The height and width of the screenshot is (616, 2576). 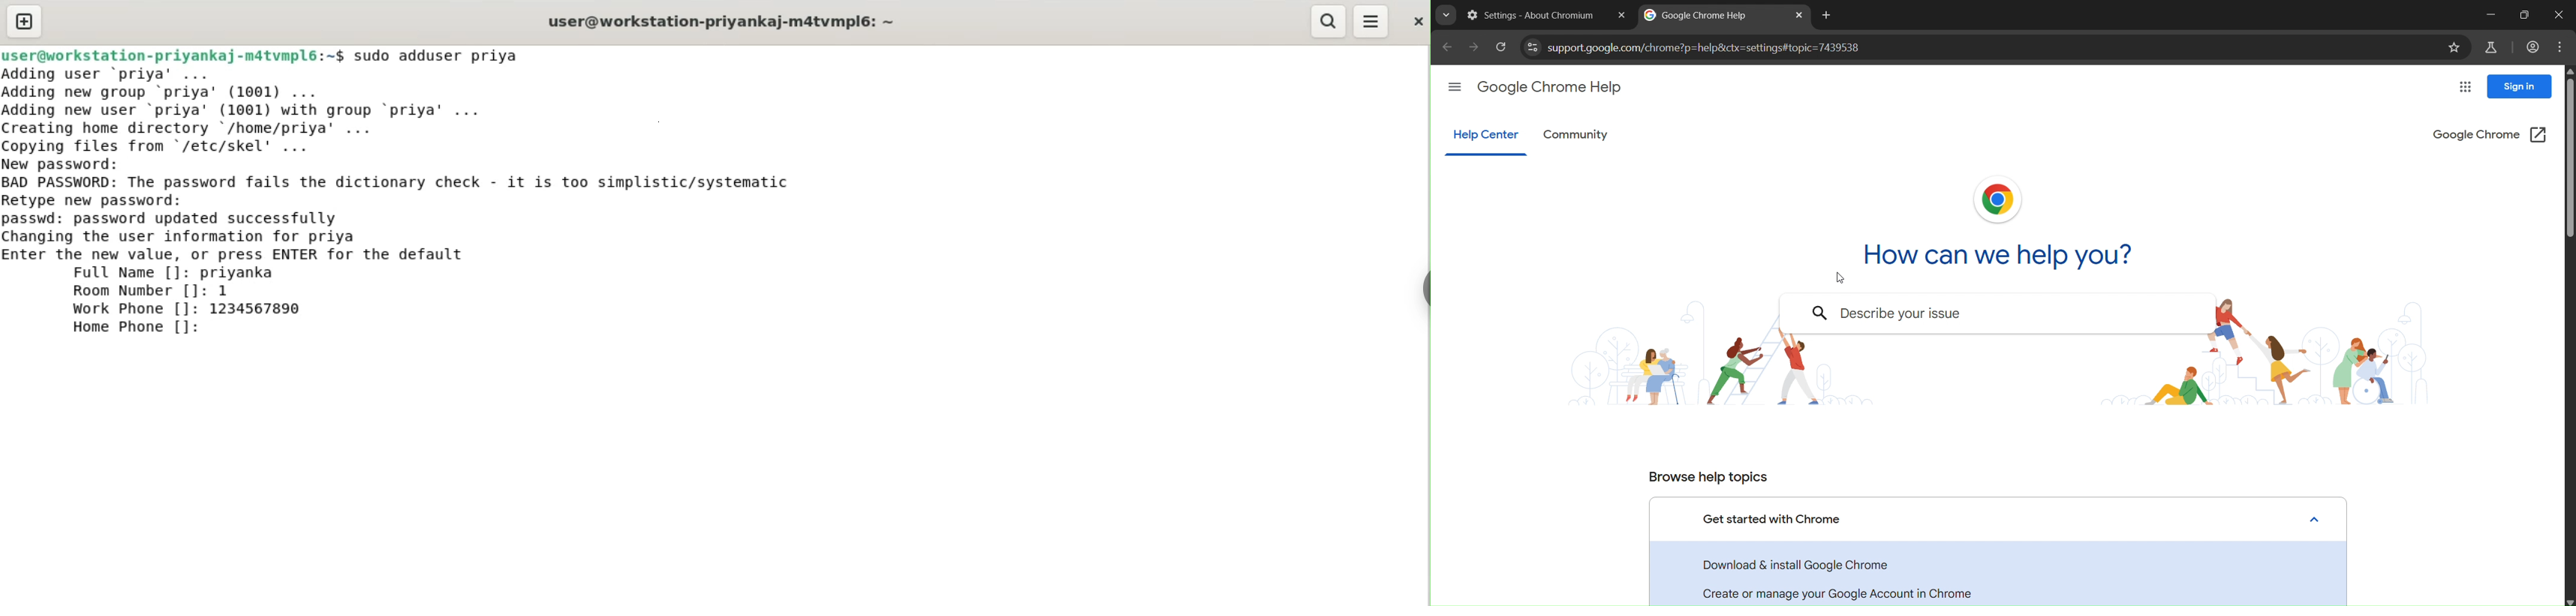 I want to click on search labs, so click(x=1446, y=17).